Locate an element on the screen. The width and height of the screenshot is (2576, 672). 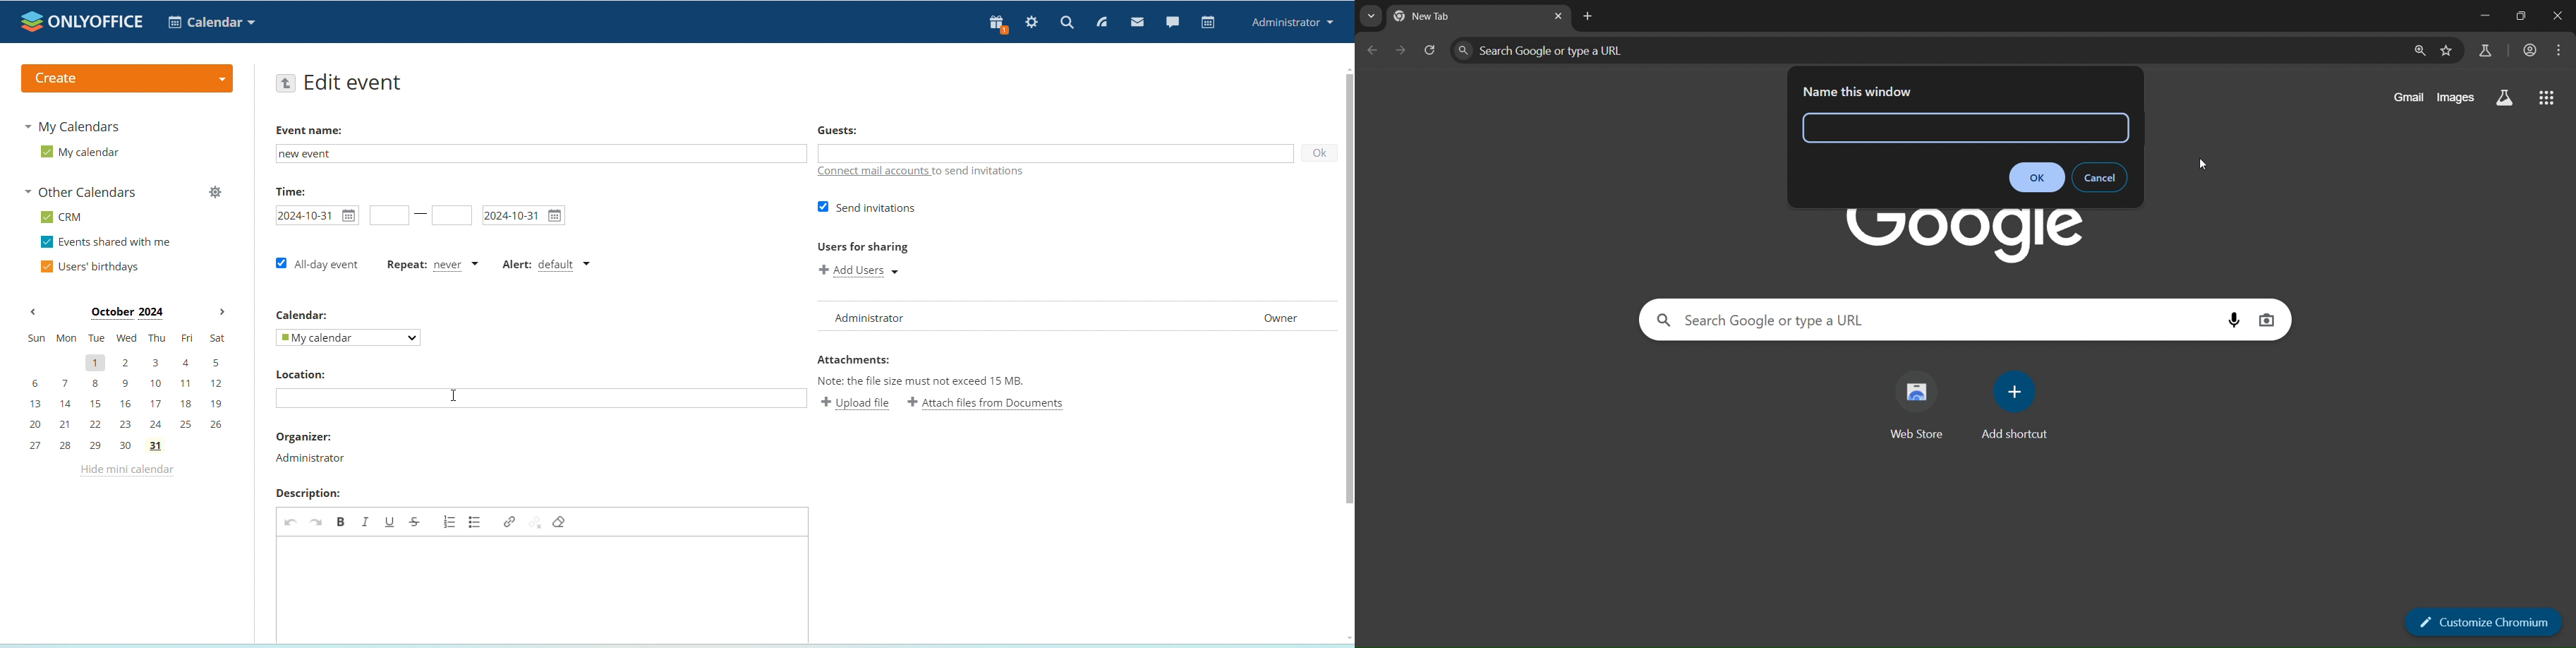
underline is located at coordinates (389, 522).